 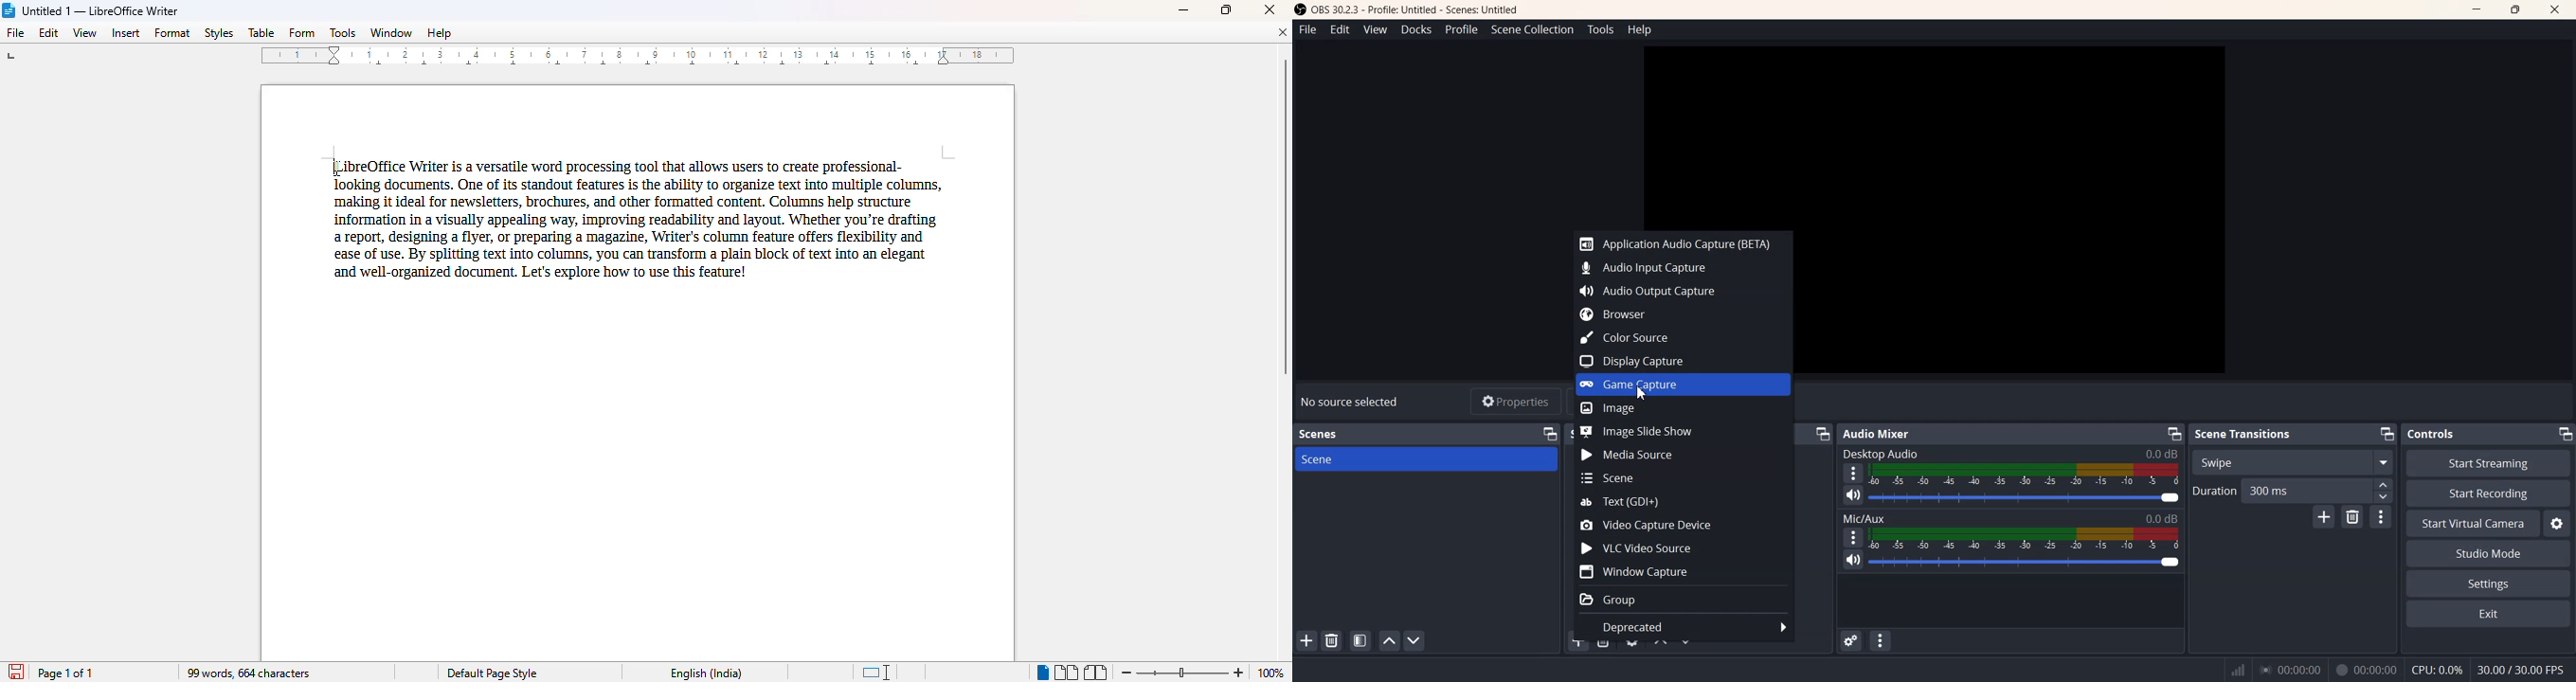 What do you see at coordinates (2023, 538) in the screenshot?
I see `Volume Indicator` at bounding box center [2023, 538].